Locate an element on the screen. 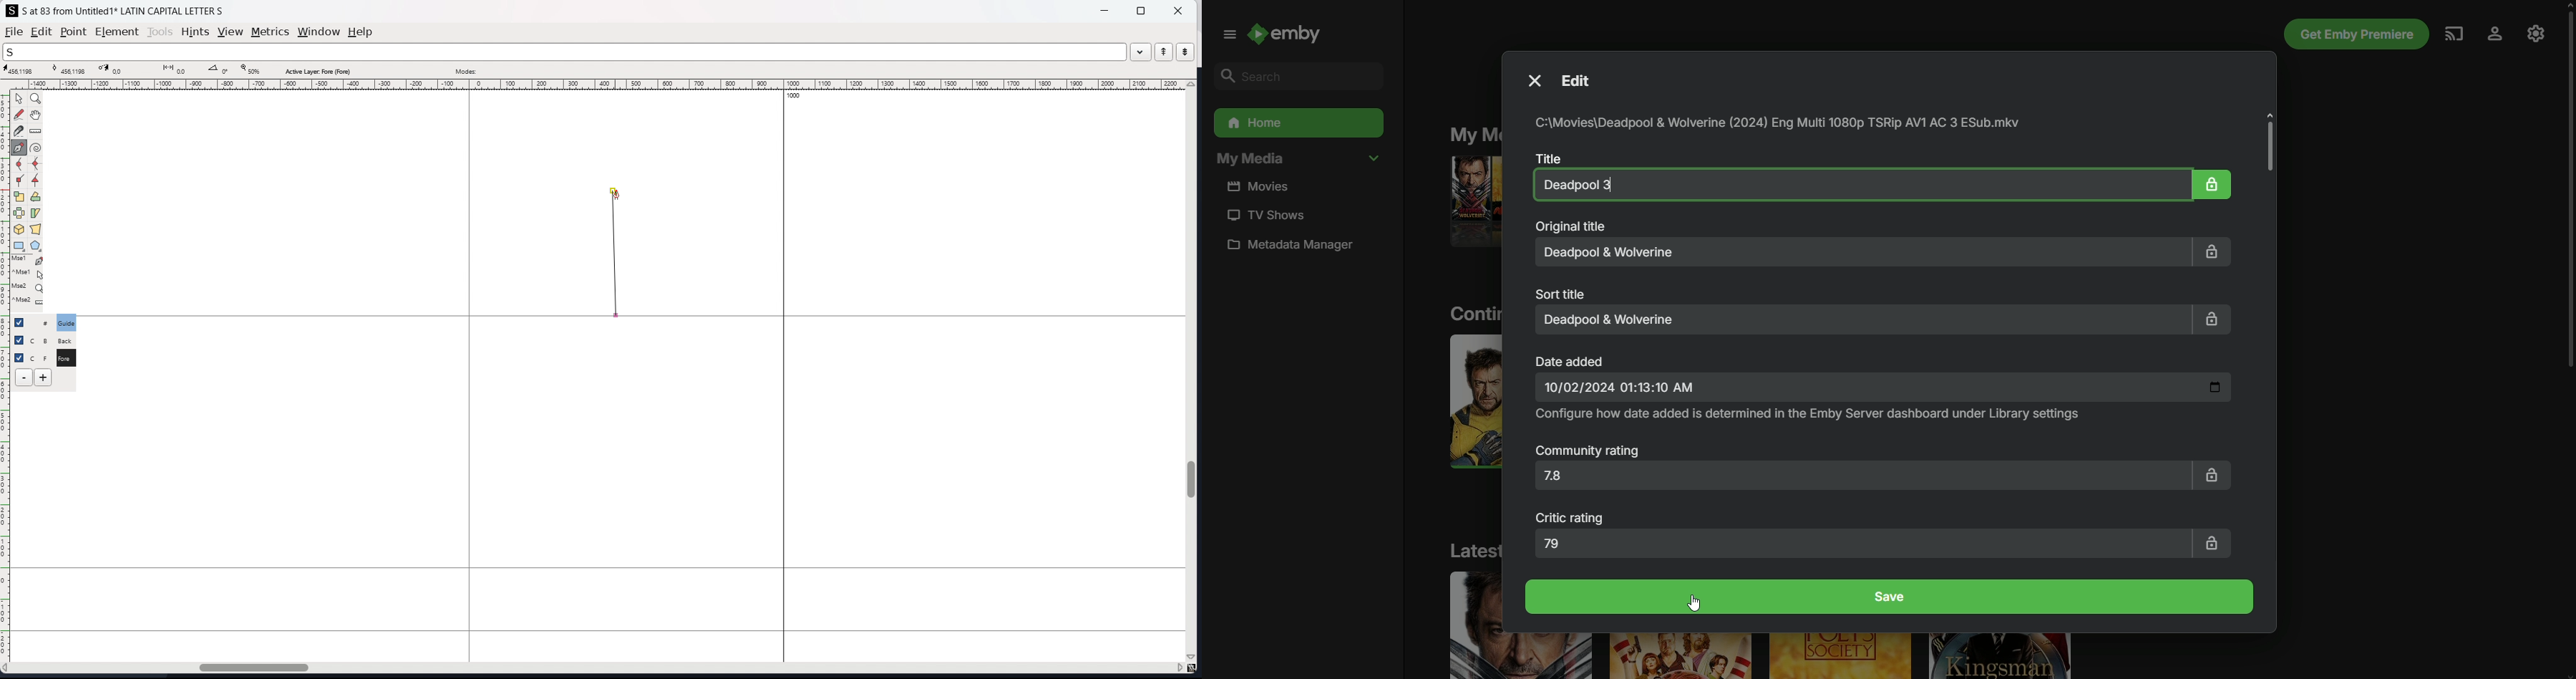 The image size is (2576, 700). Mse1 is located at coordinates (28, 261).